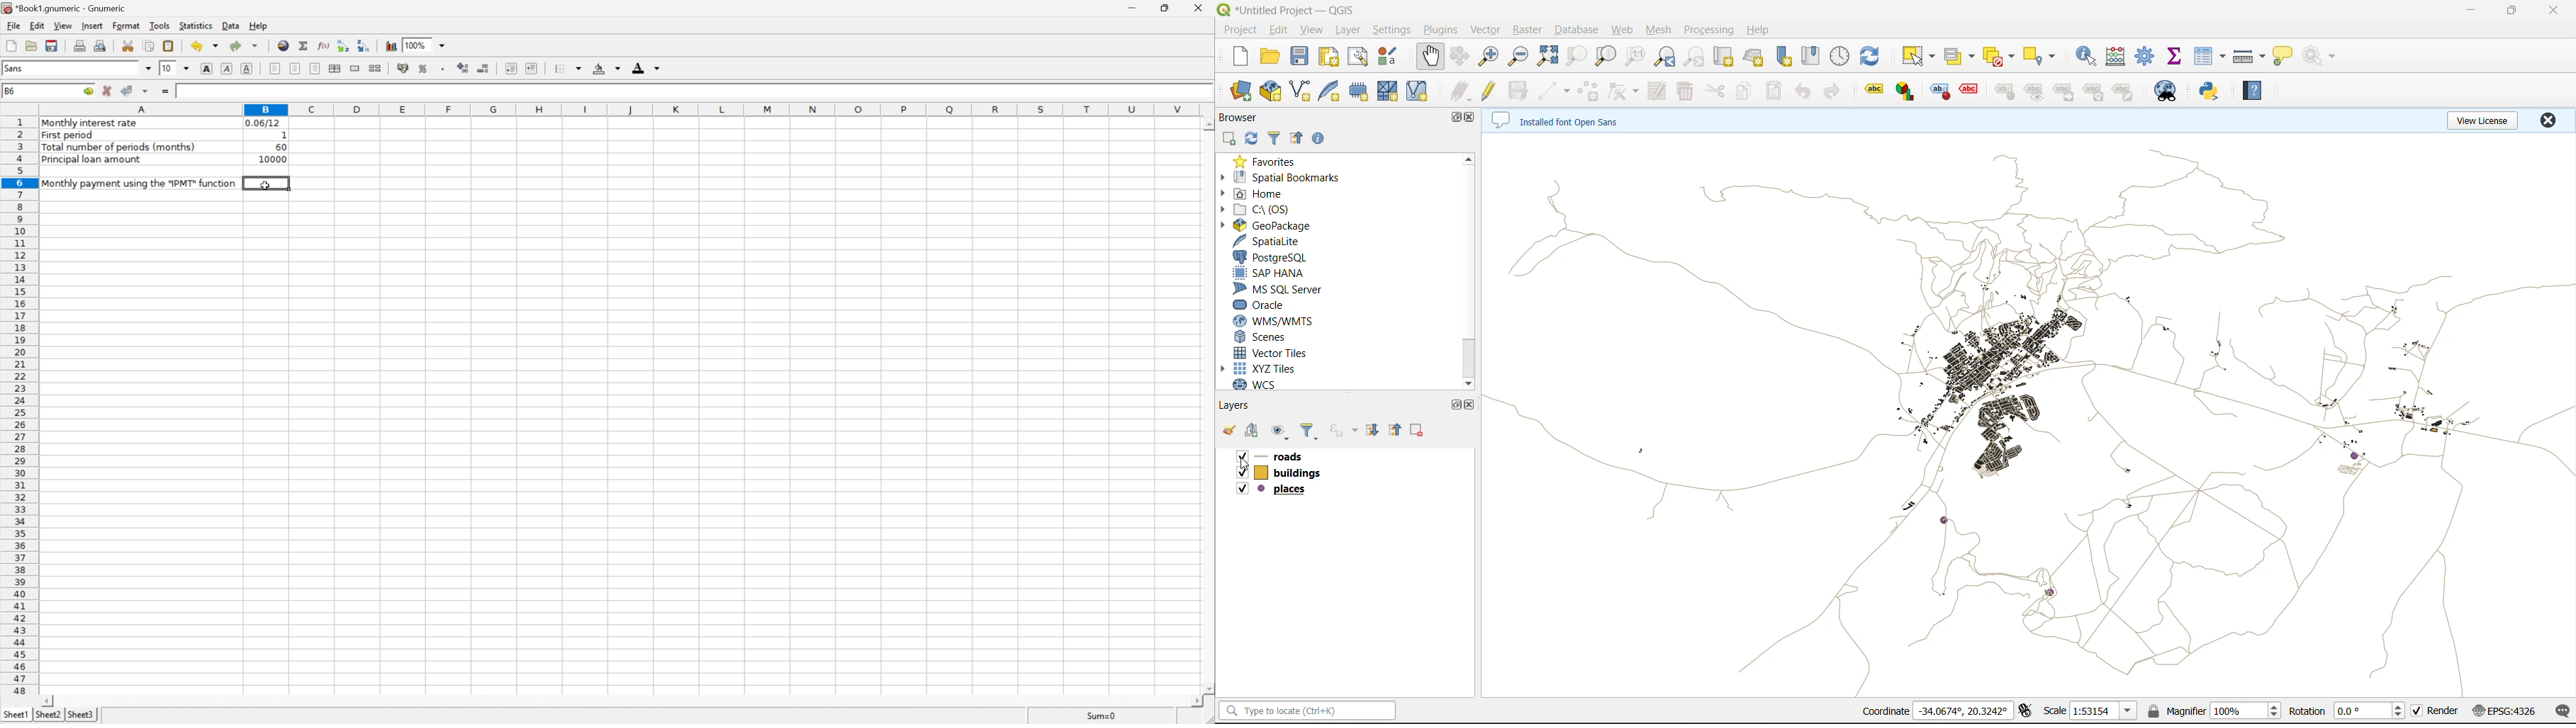 This screenshot has width=2576, height=728. Describe the element at coordinates (1308, 713) in the screenshot. I see `status bar - type to locate` at that location.